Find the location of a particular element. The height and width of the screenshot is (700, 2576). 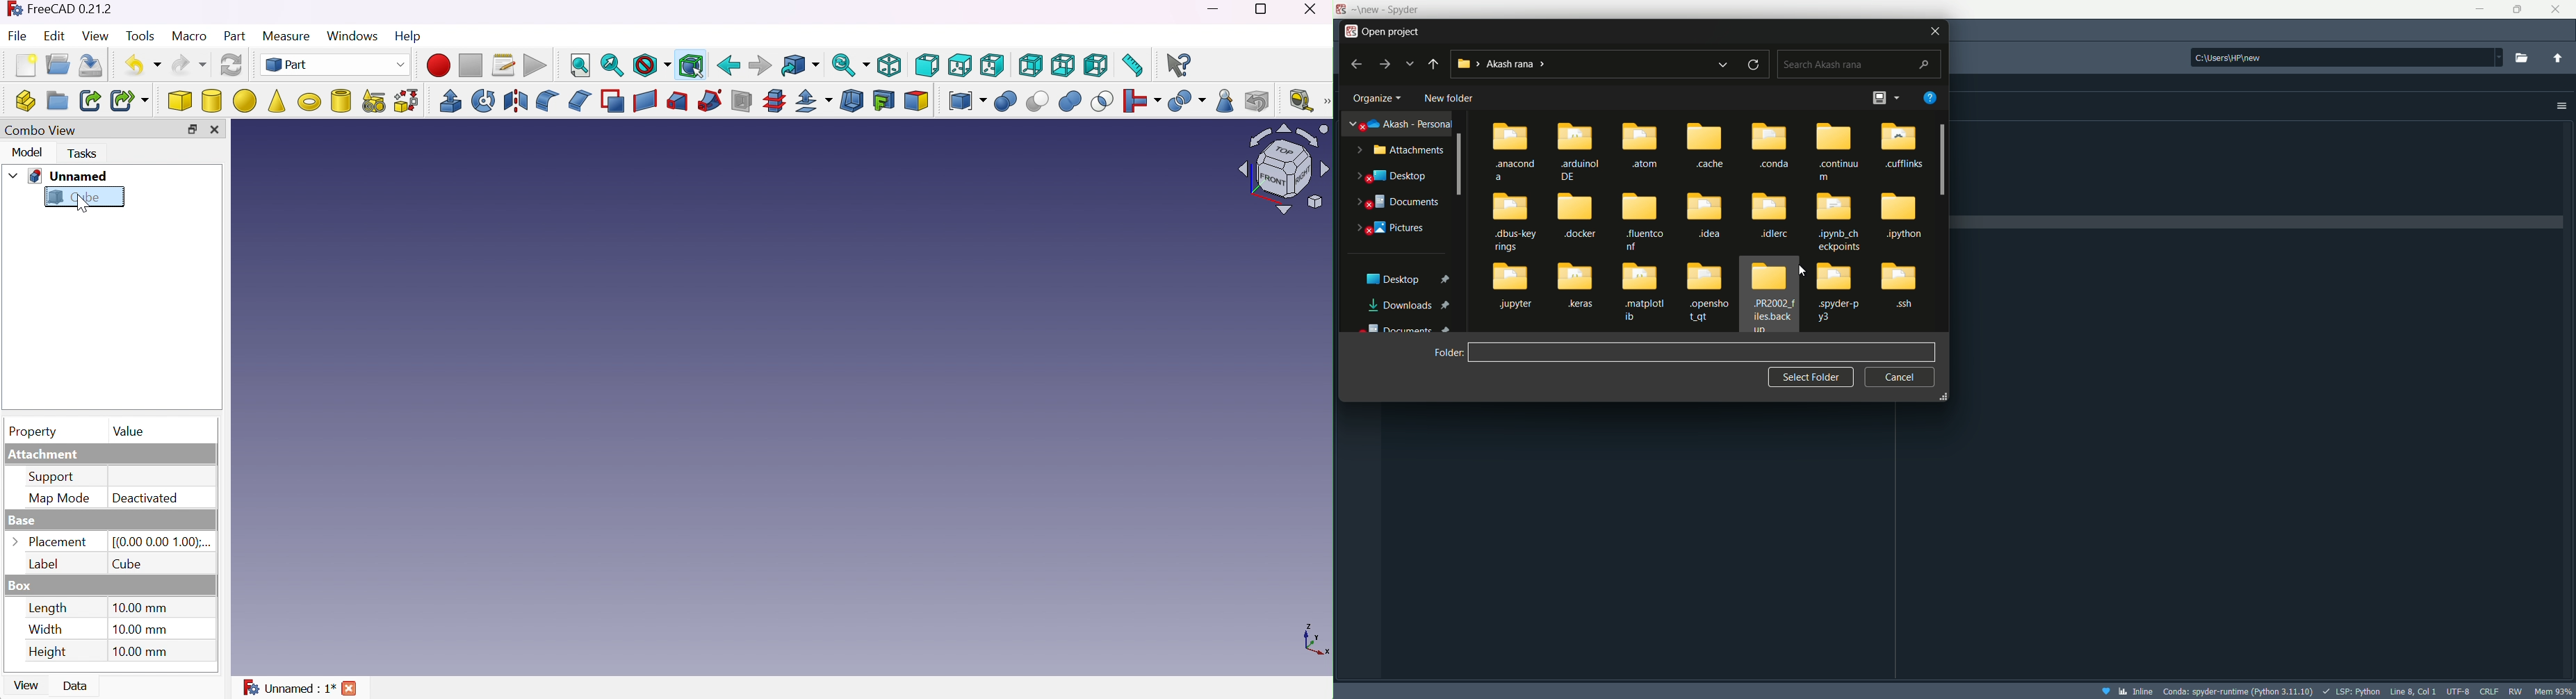

memory usage is located at coordinates (2555, 691).